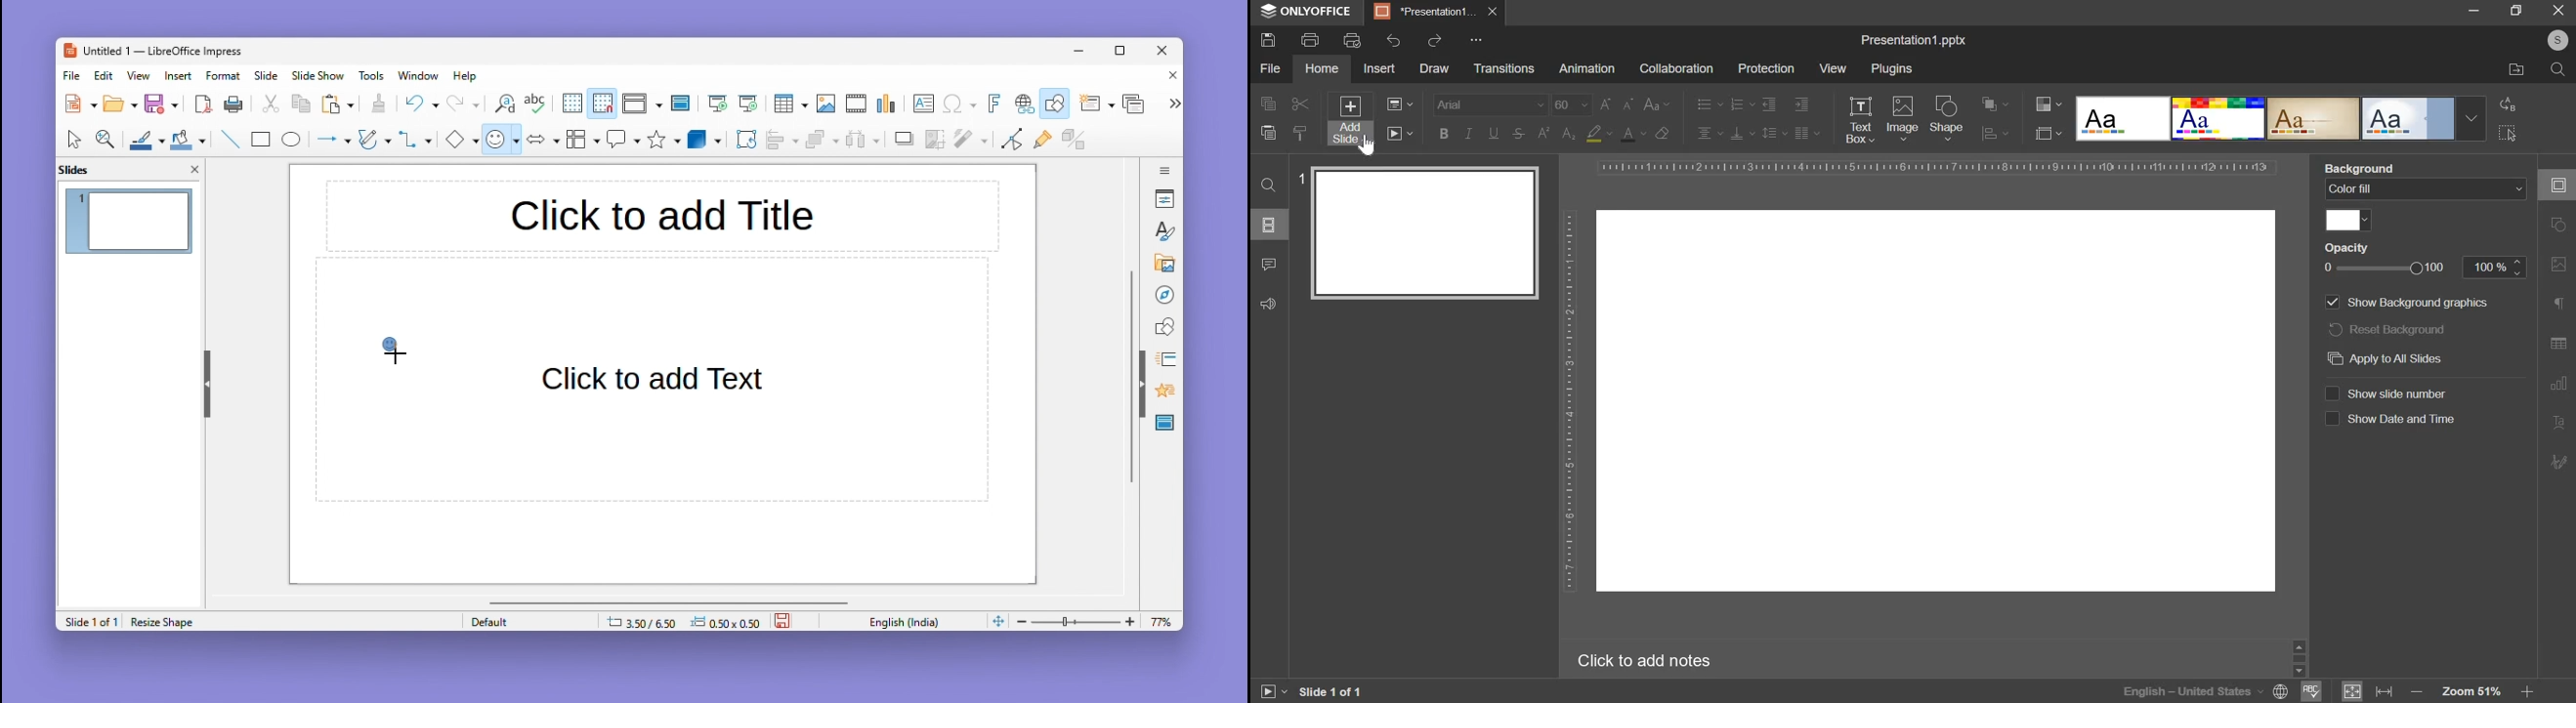  I want to click on Format, so click(224, 75).